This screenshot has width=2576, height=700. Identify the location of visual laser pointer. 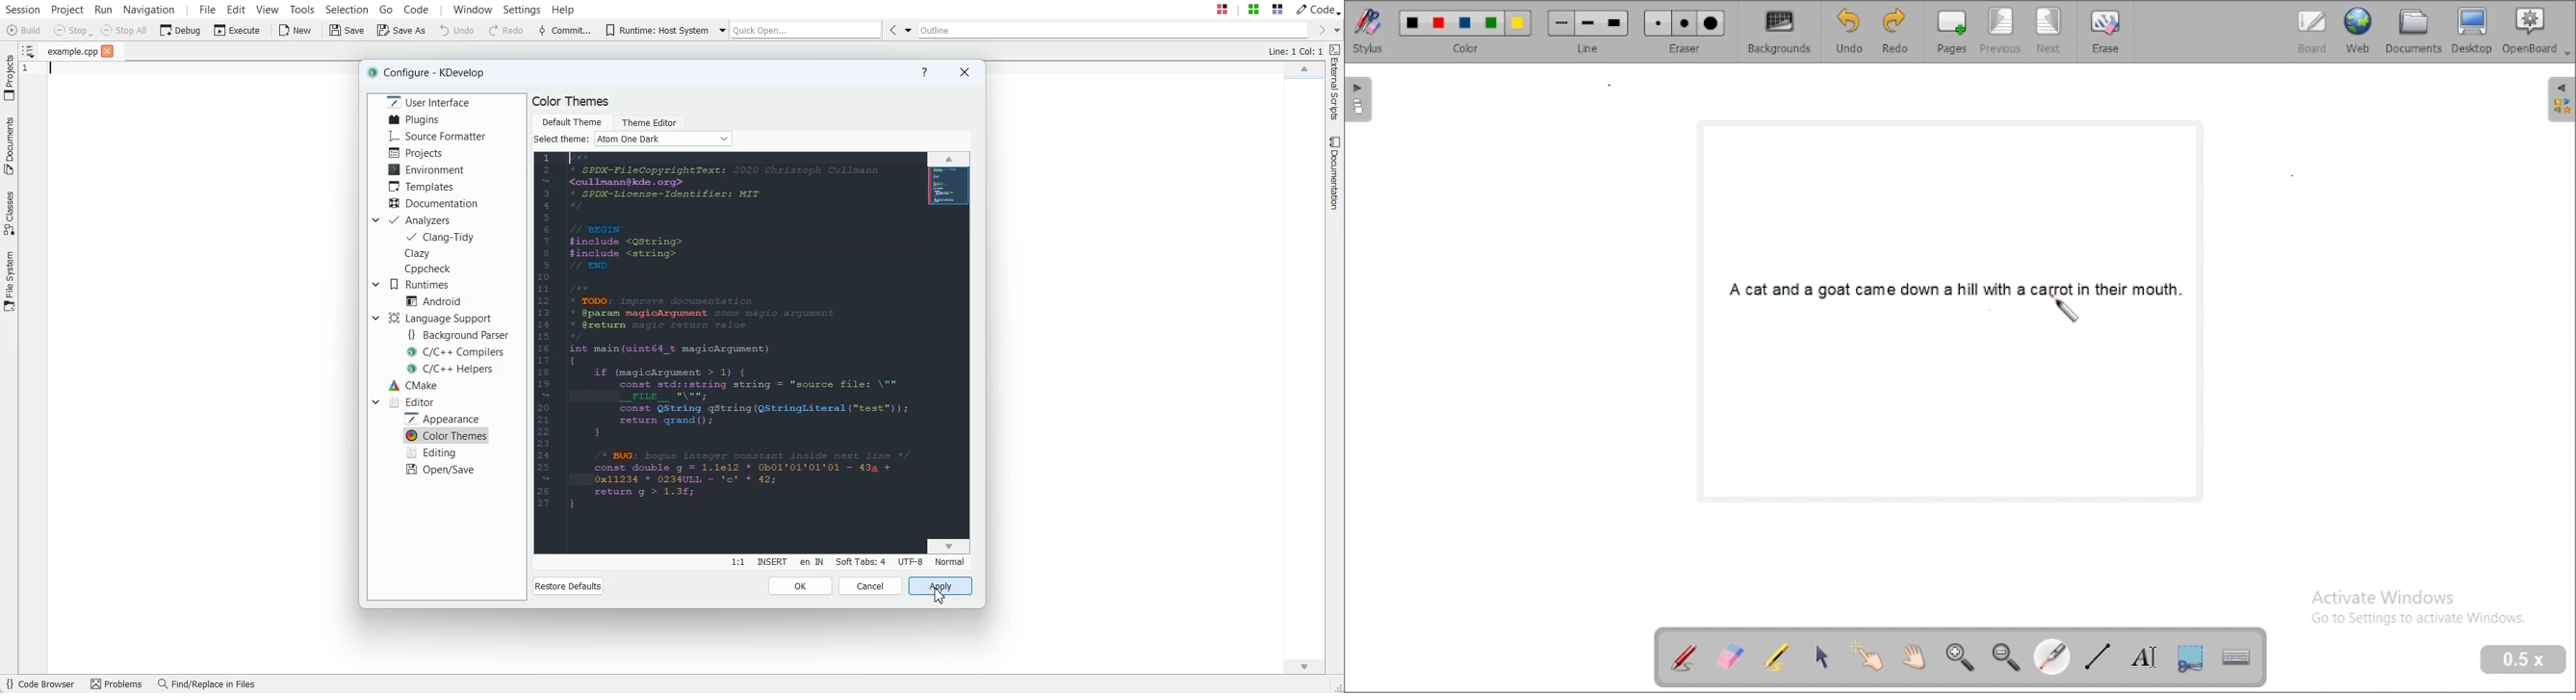
(2051, 655).